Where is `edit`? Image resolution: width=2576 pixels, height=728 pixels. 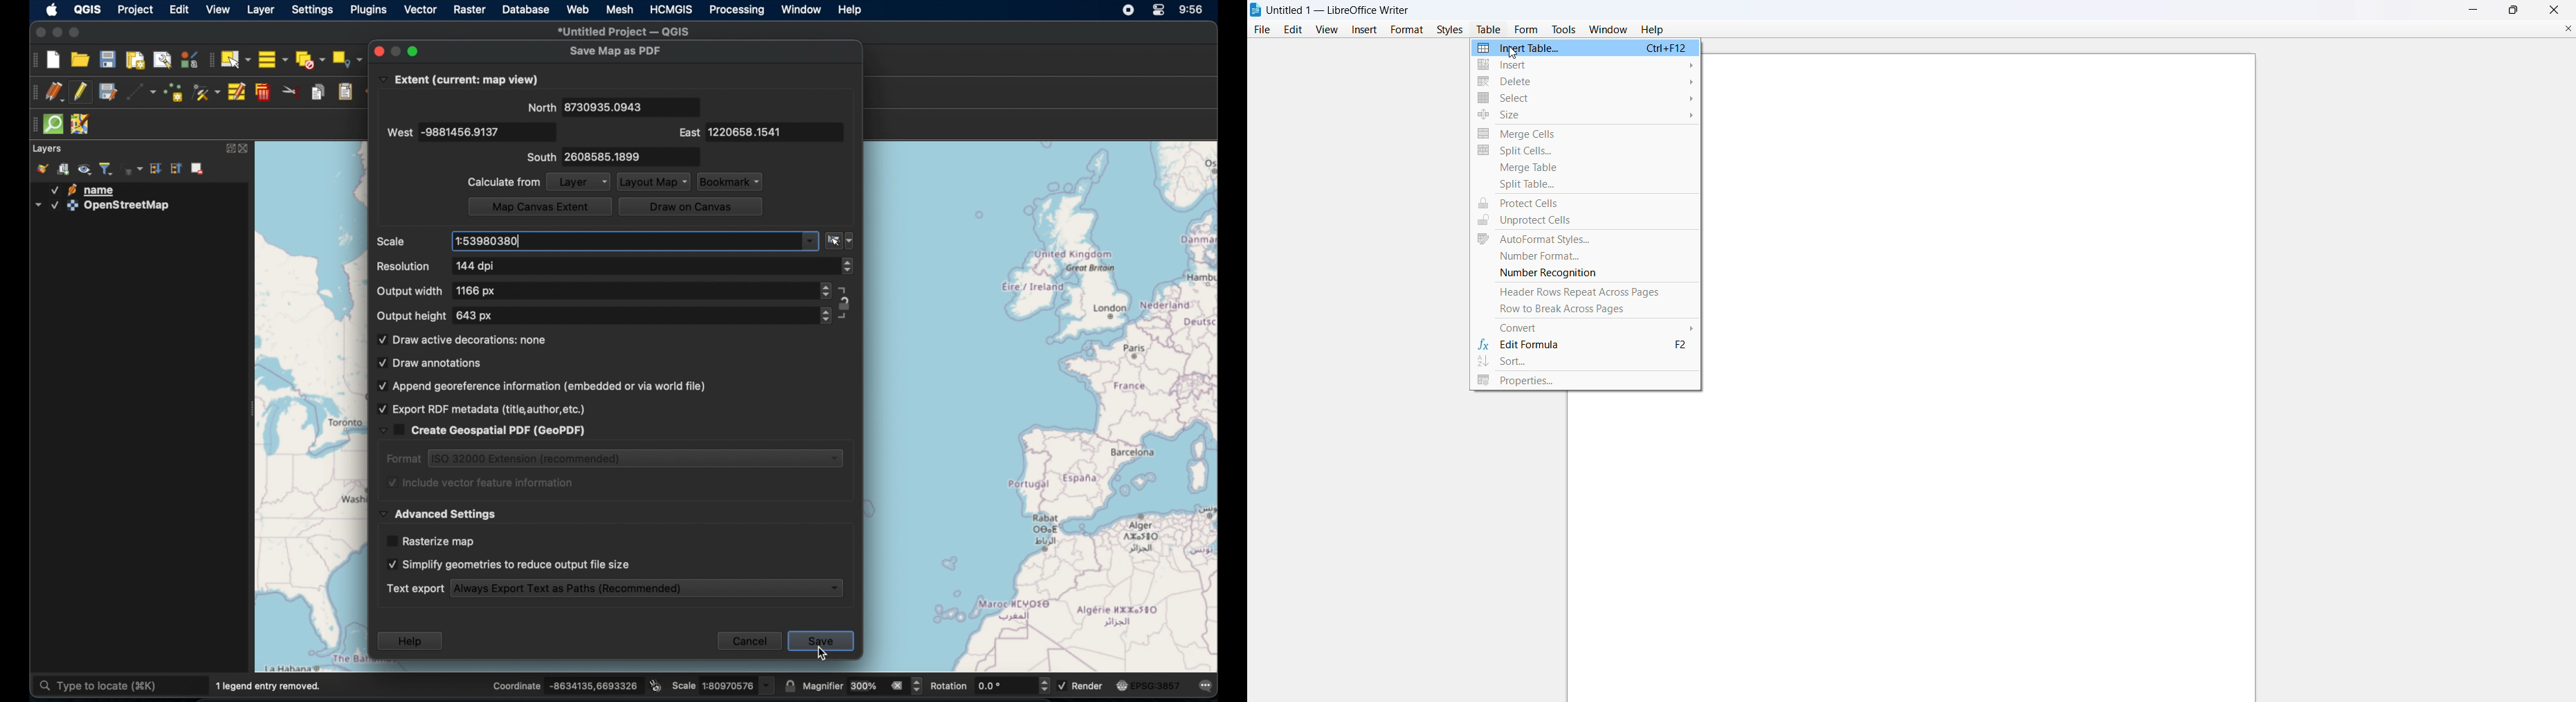 edit is located at coordinates (1291, 30).